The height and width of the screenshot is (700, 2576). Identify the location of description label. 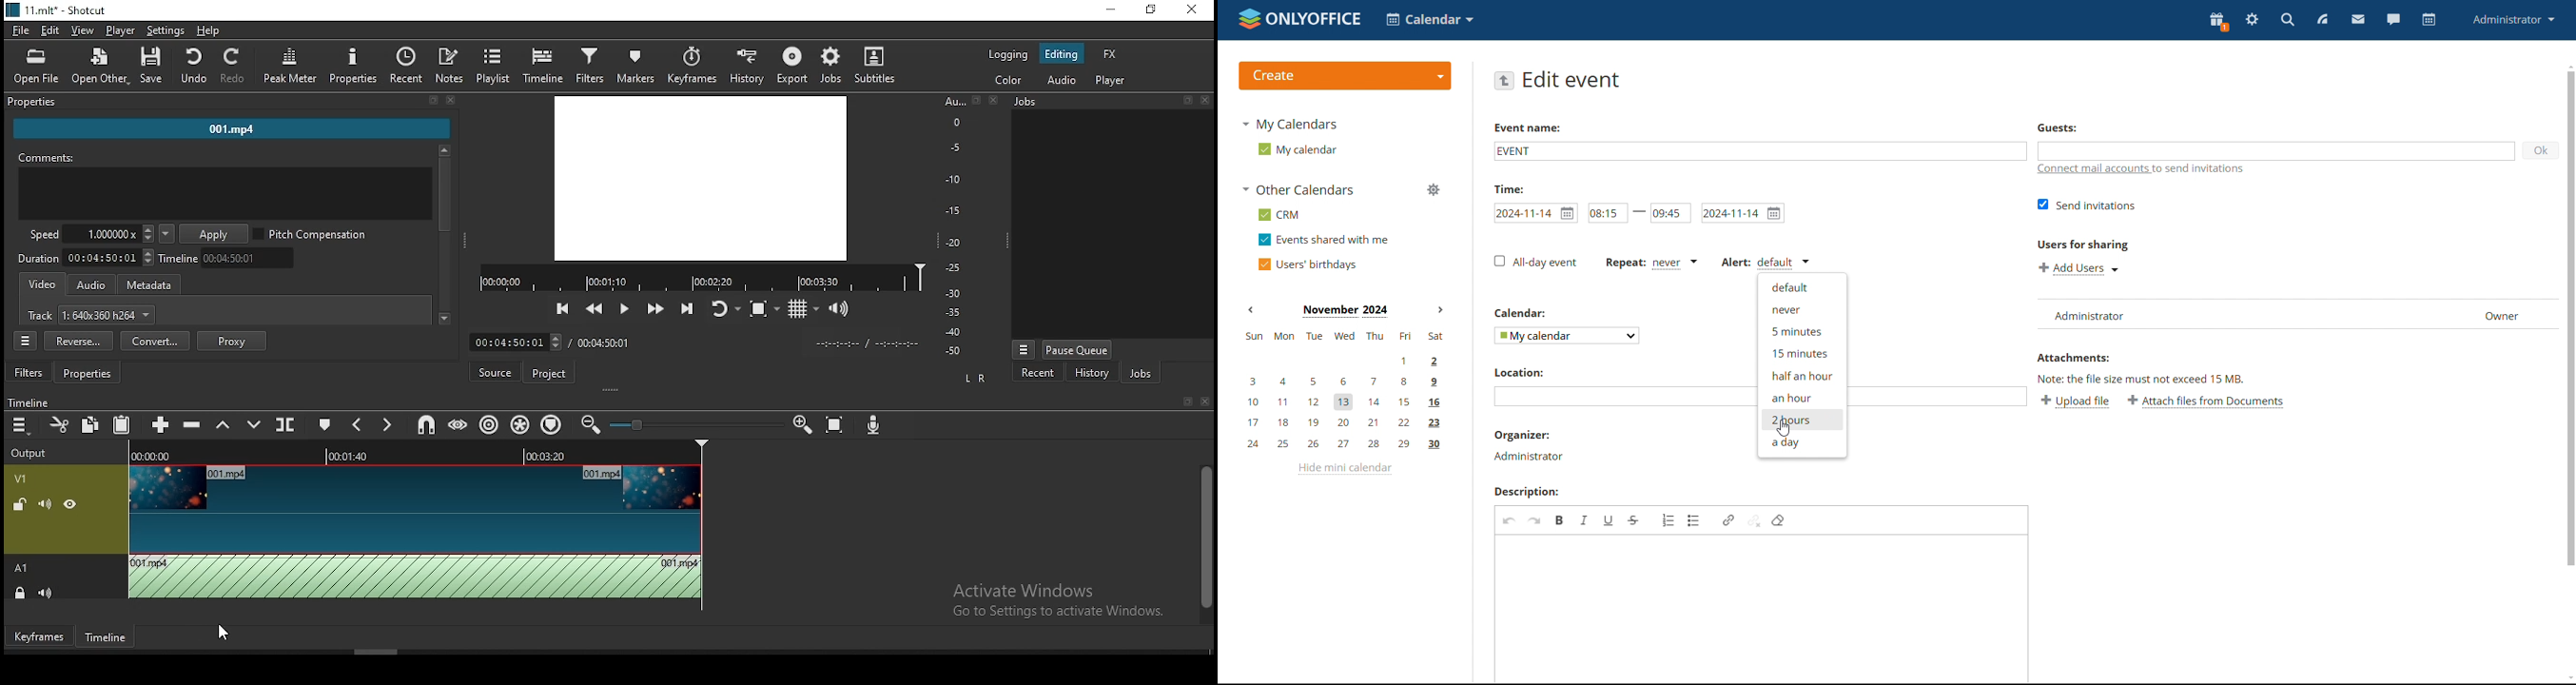
(1530, 490).